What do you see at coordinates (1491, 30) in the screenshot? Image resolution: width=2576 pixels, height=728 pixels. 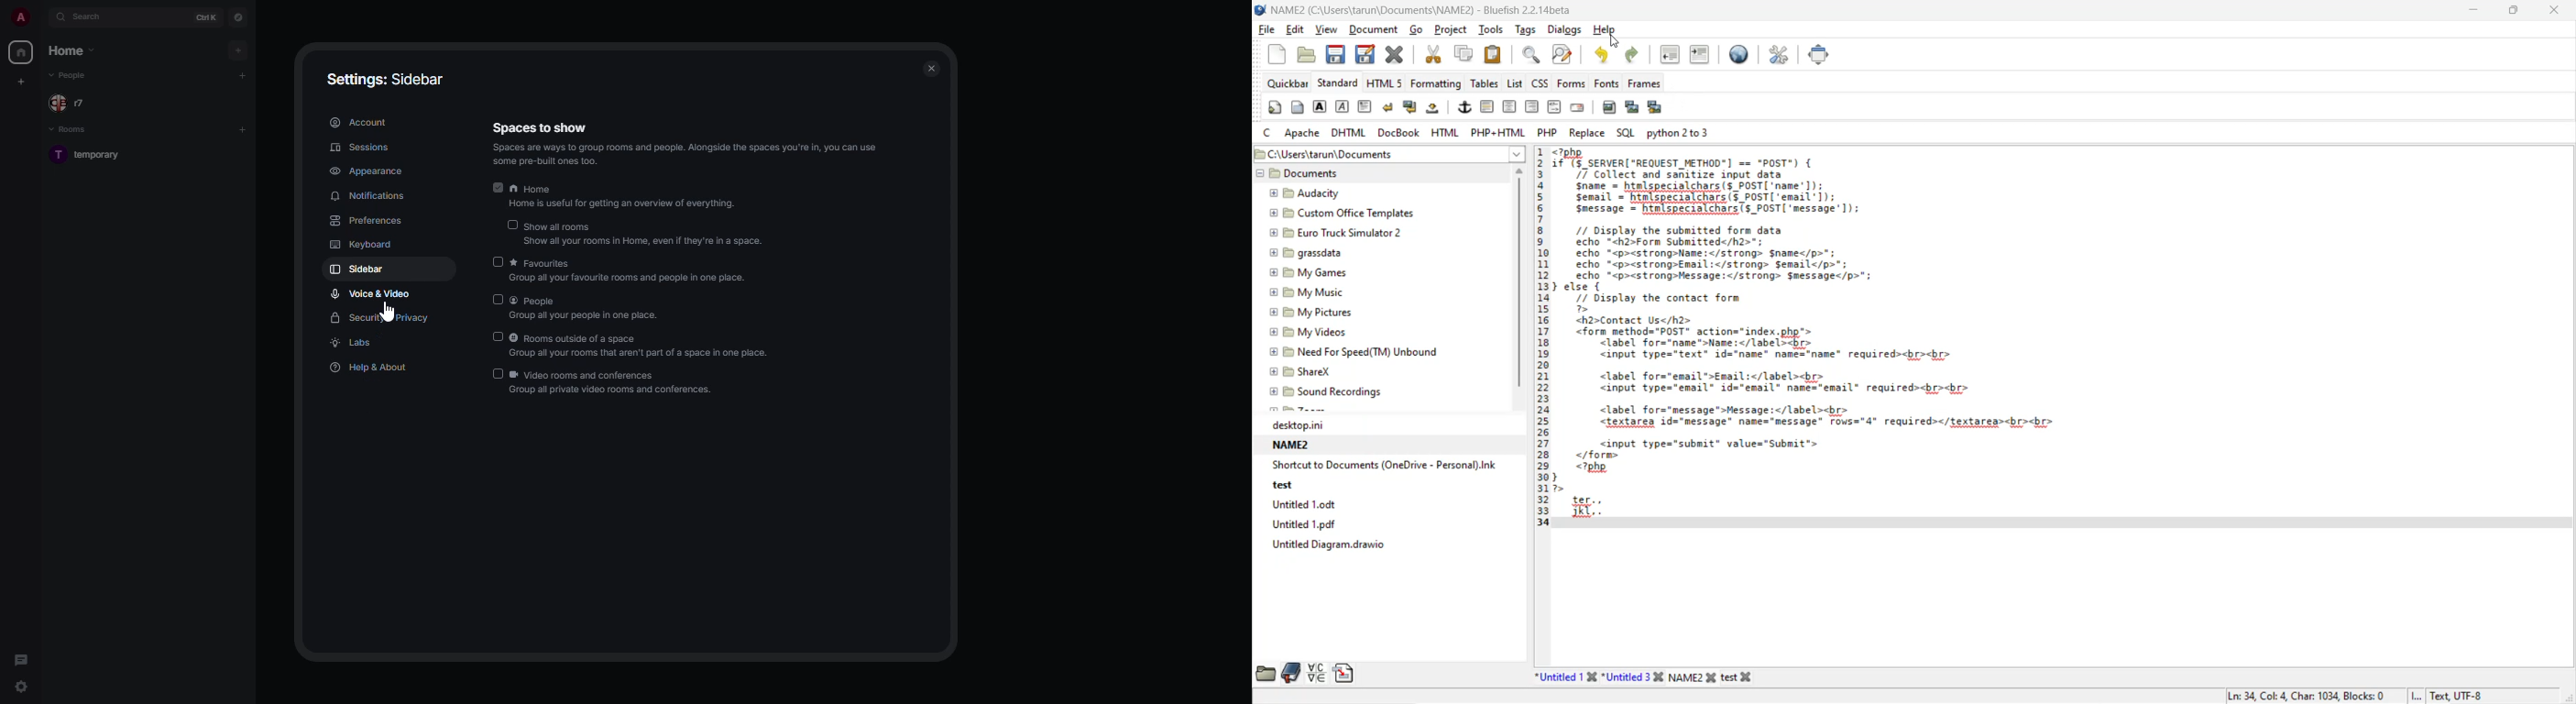 I see `tools` at bounding box center [1491, 30].